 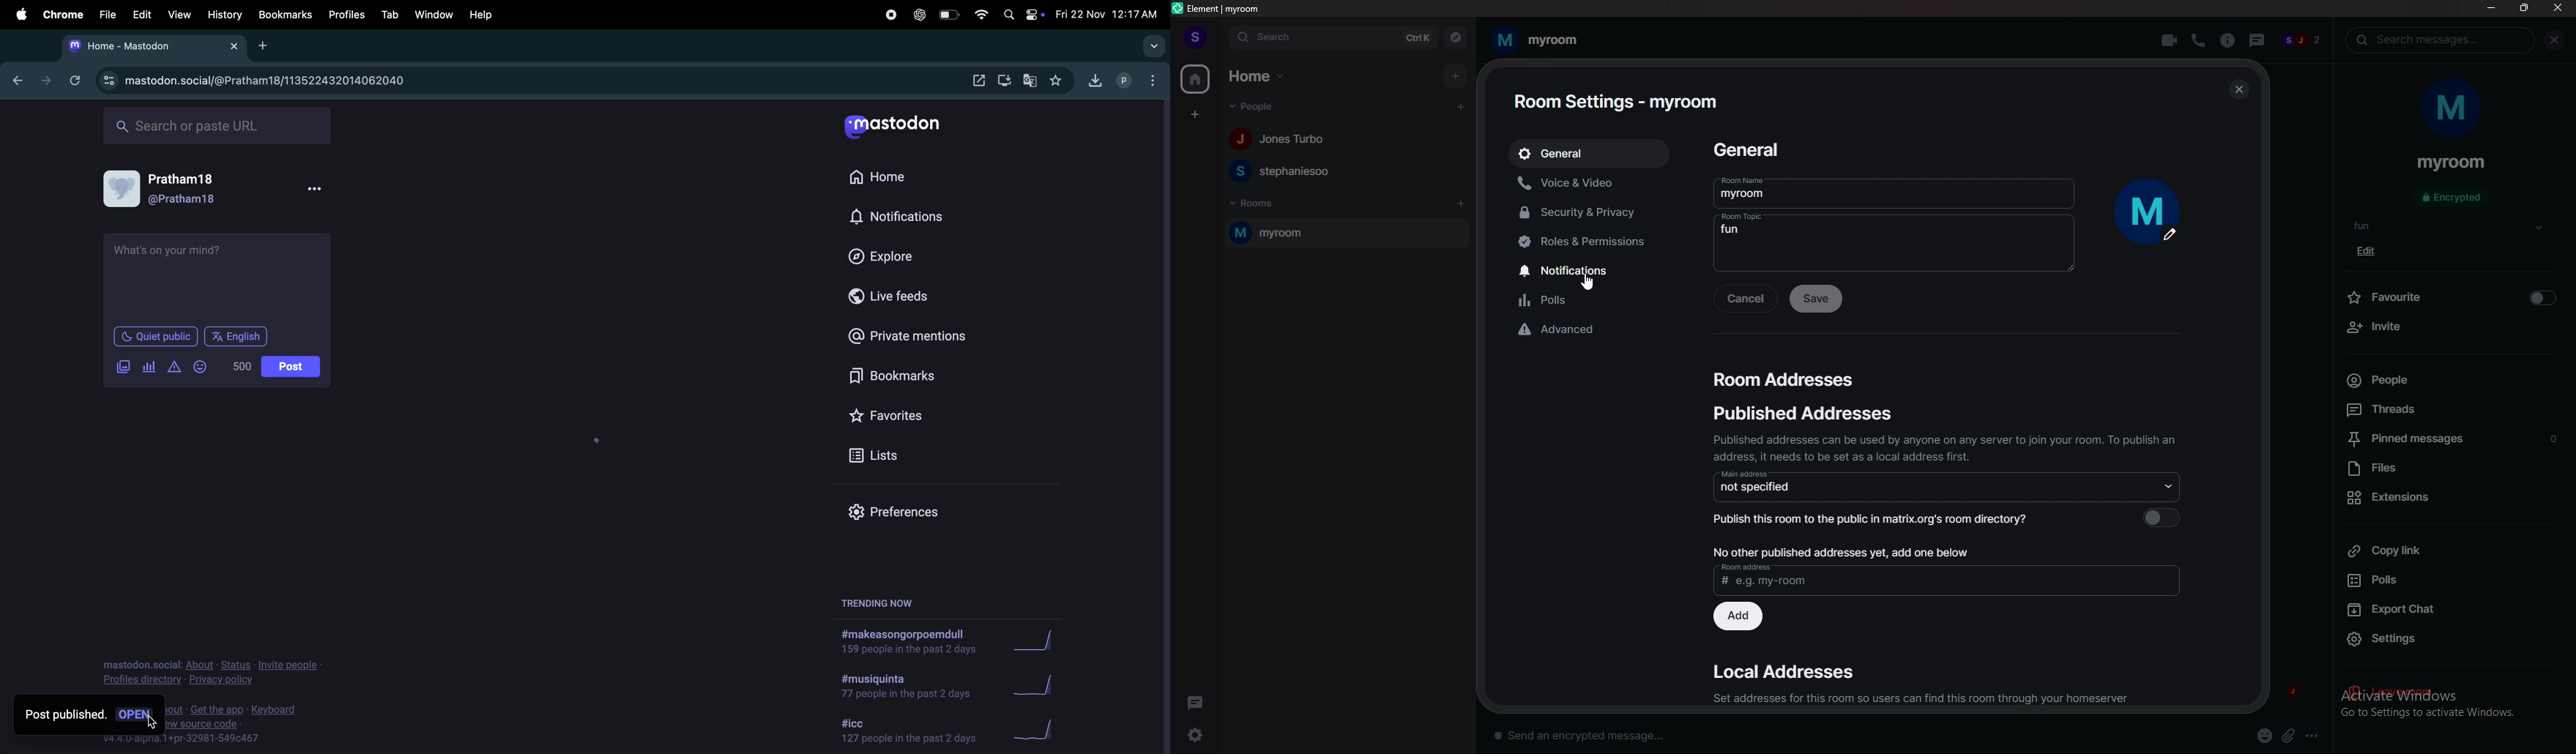 What do you see at coordinates (1284, 171) in the screenshot?
I see `people` at bounding box center [1284, 171].